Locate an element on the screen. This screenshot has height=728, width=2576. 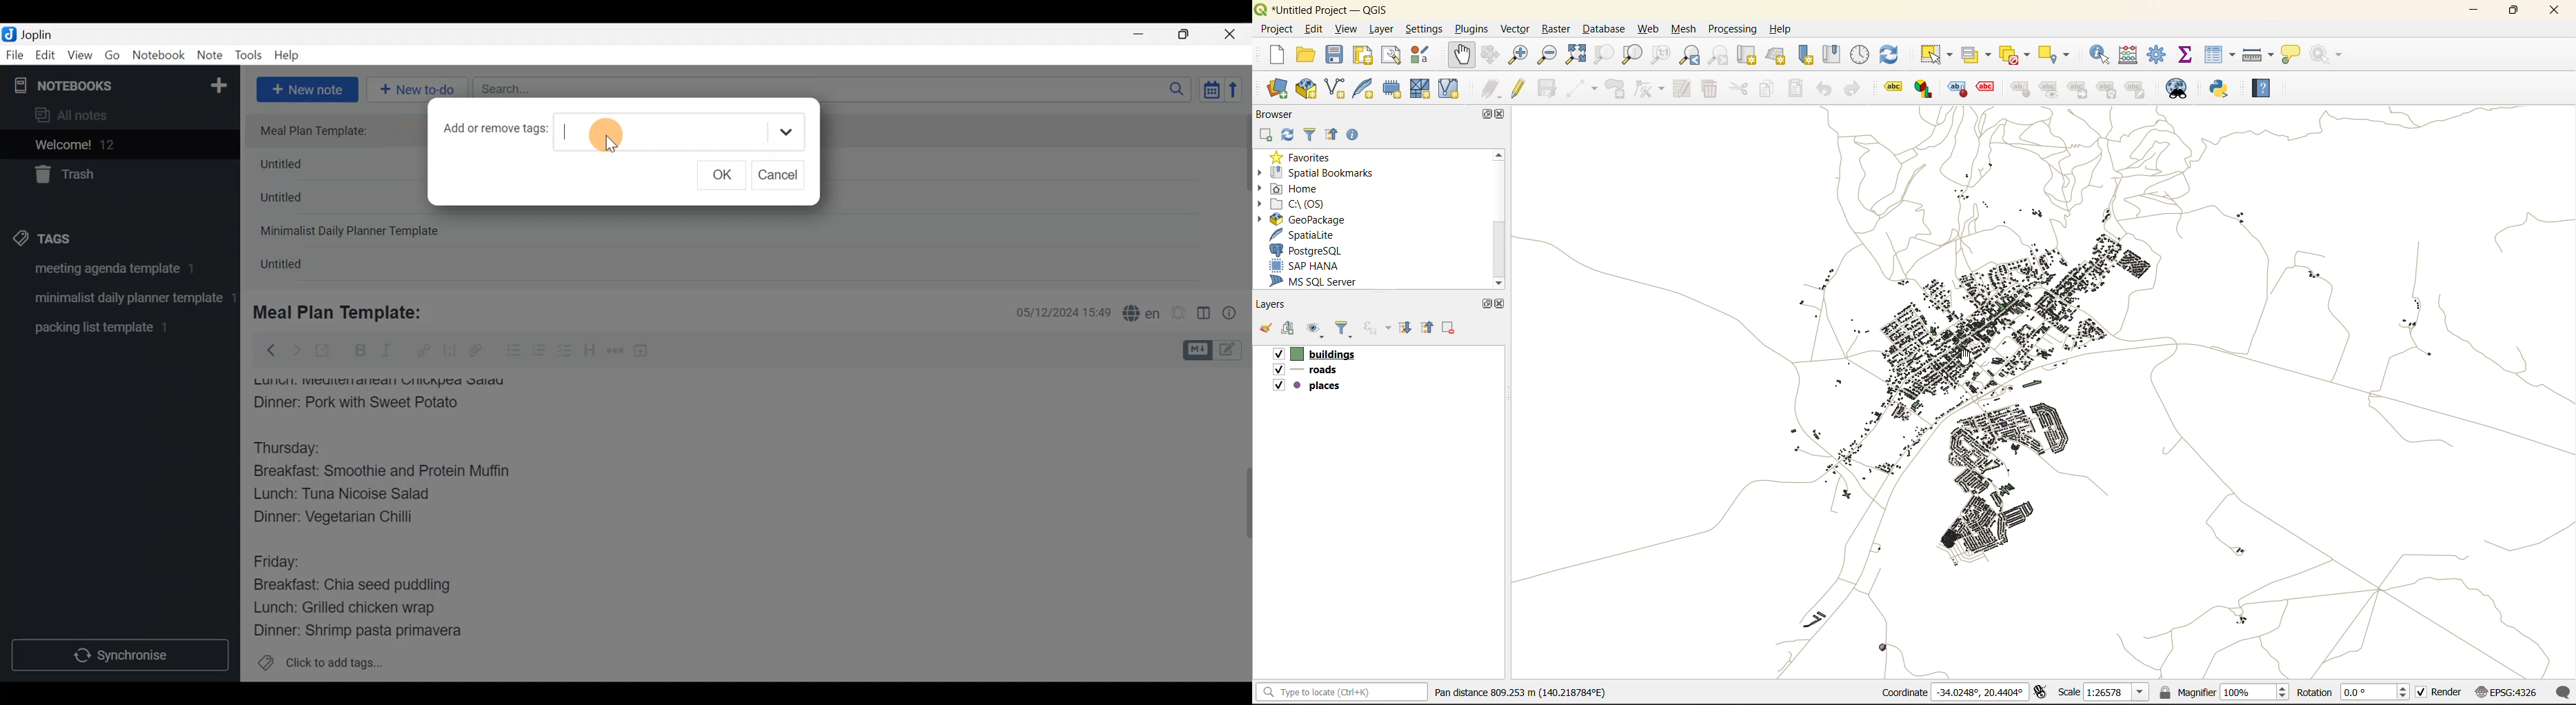
new shapefile is located at coordinates (1337, 88).